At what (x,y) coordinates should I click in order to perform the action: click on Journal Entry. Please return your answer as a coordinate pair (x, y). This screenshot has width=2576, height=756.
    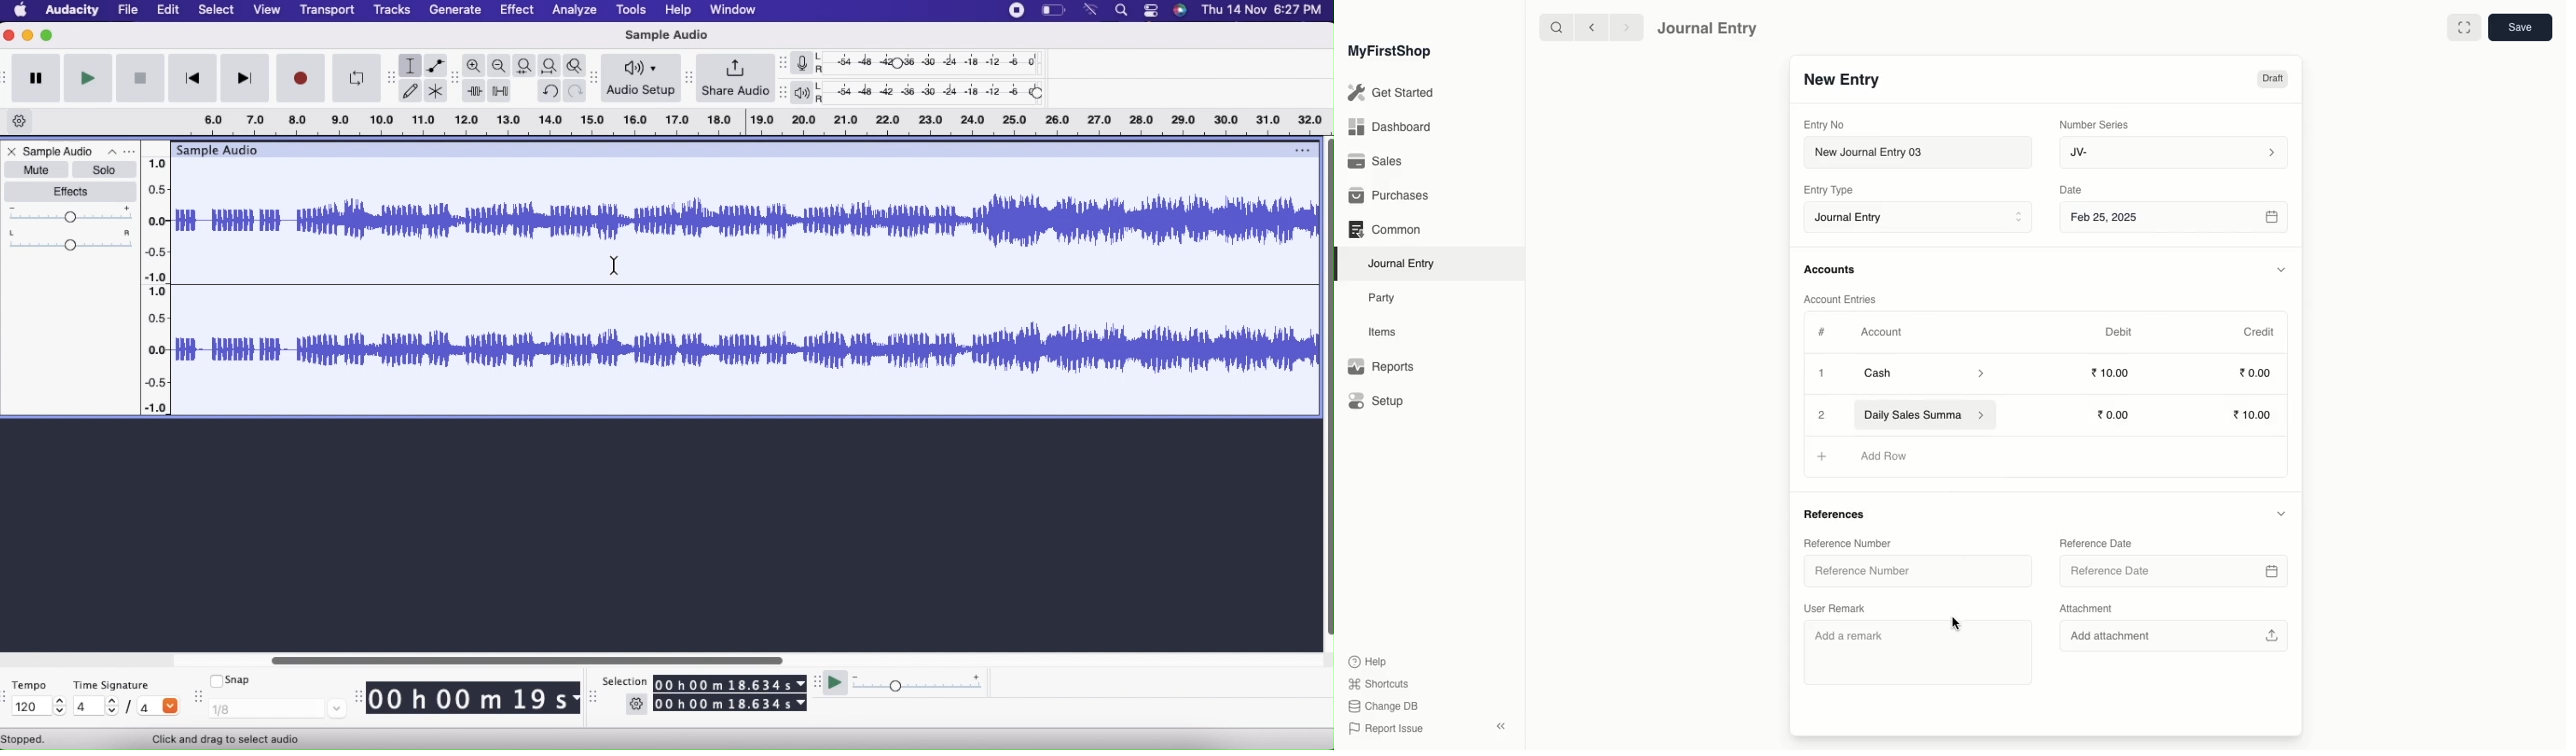
    Looking at the image, I should click on (1923, 218).